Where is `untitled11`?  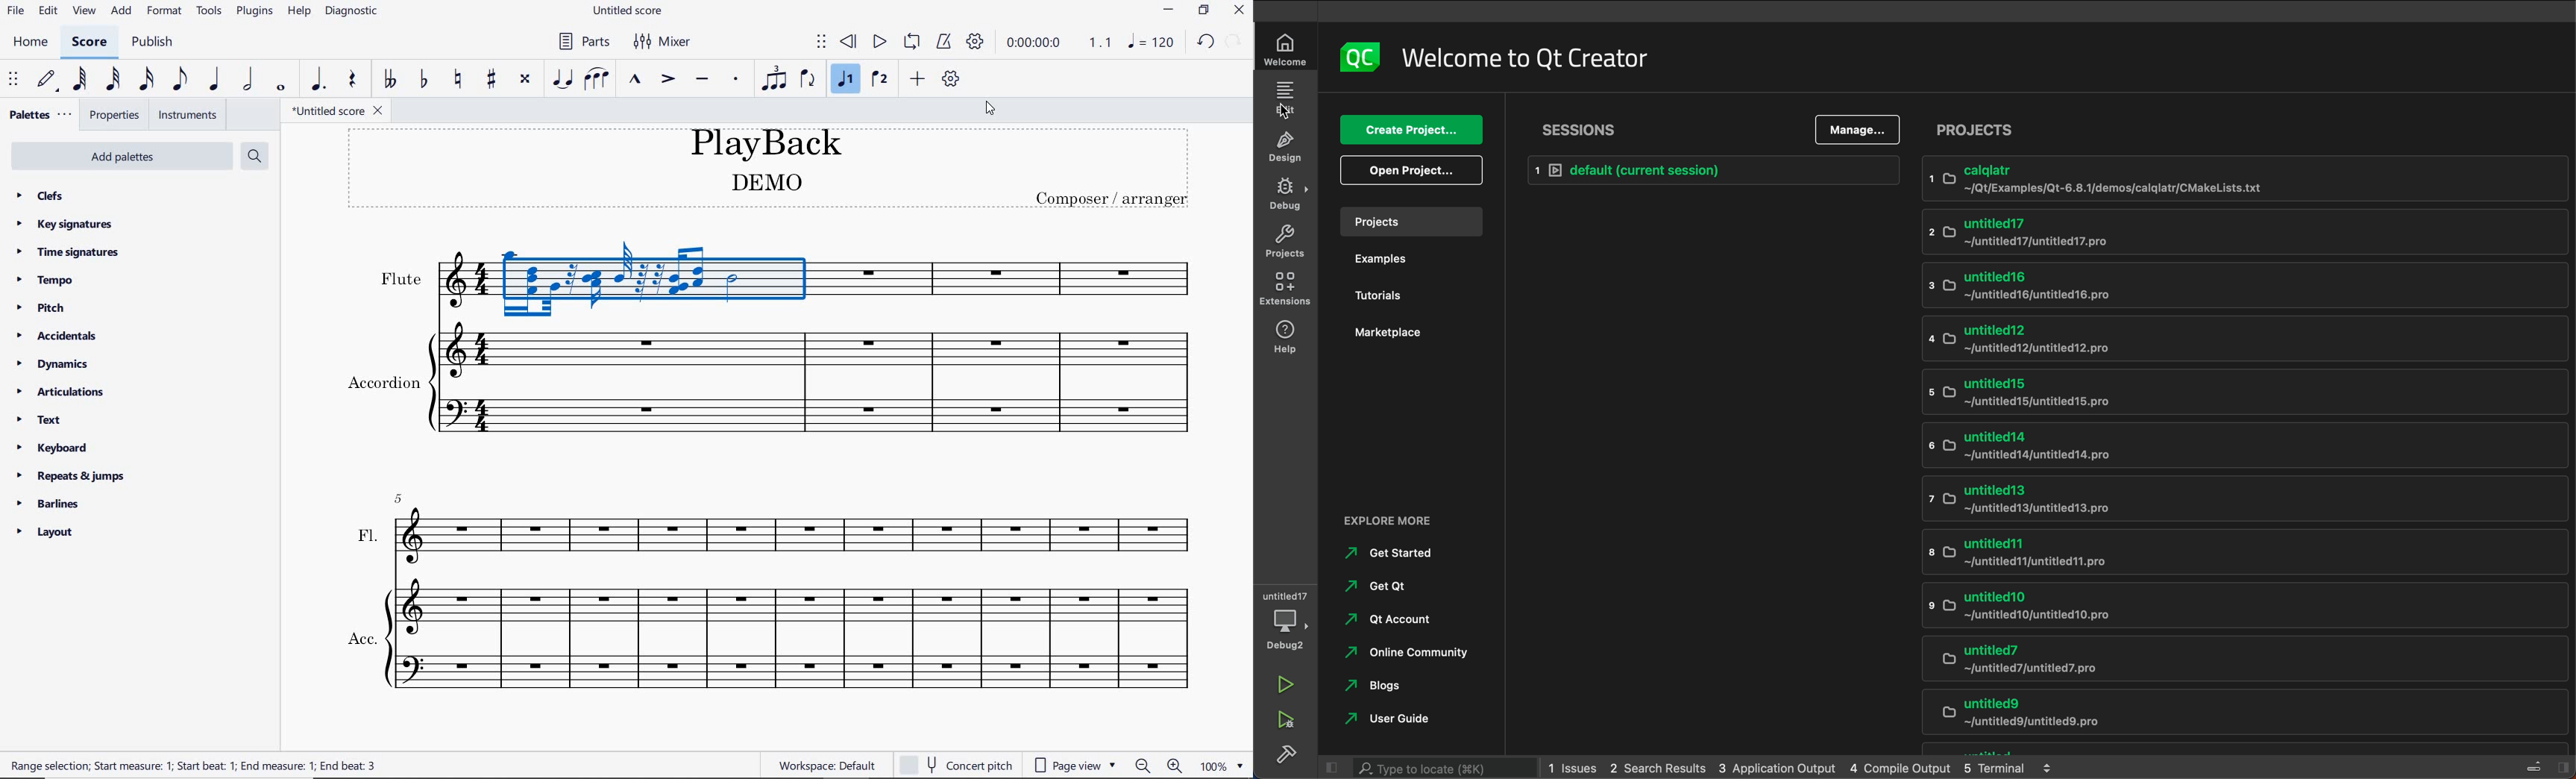 untitled11 is located at coordinates (2227, 553).